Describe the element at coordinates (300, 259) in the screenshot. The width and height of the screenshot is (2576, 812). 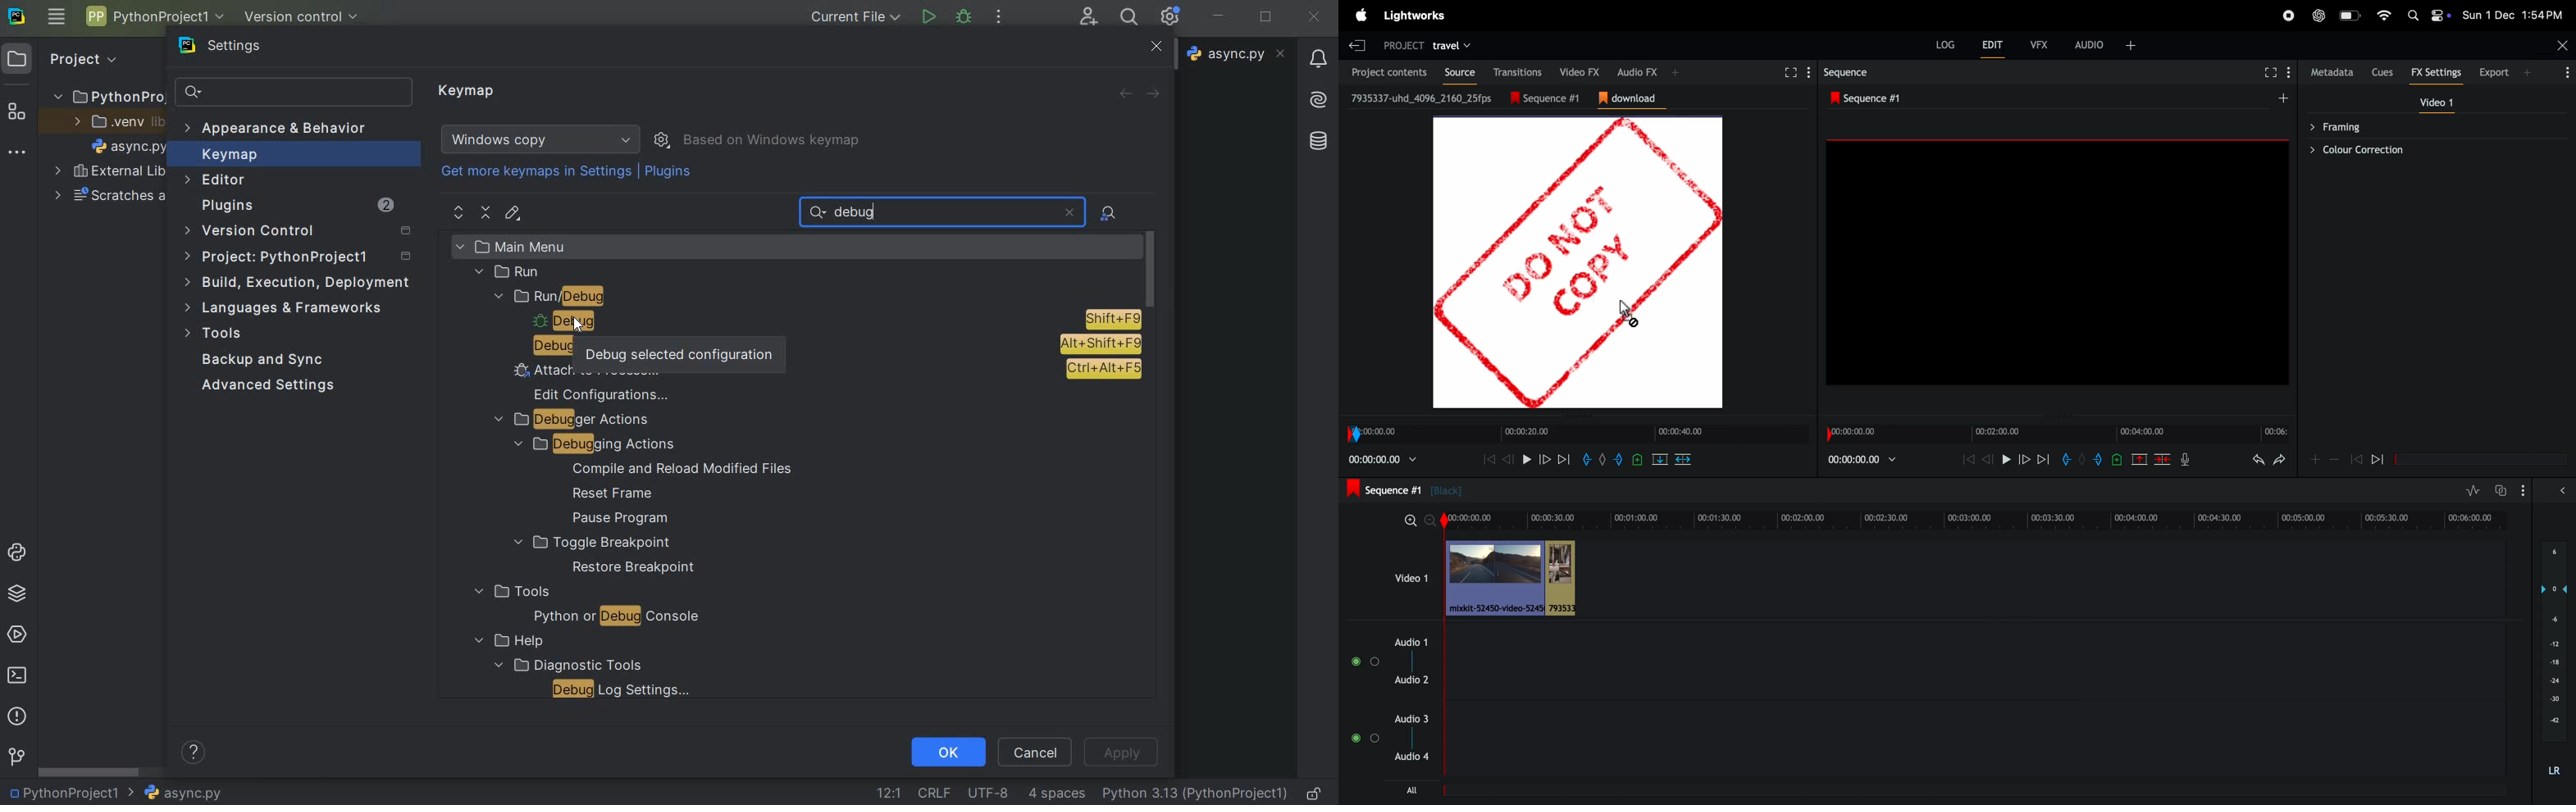
I see `project` at that location.